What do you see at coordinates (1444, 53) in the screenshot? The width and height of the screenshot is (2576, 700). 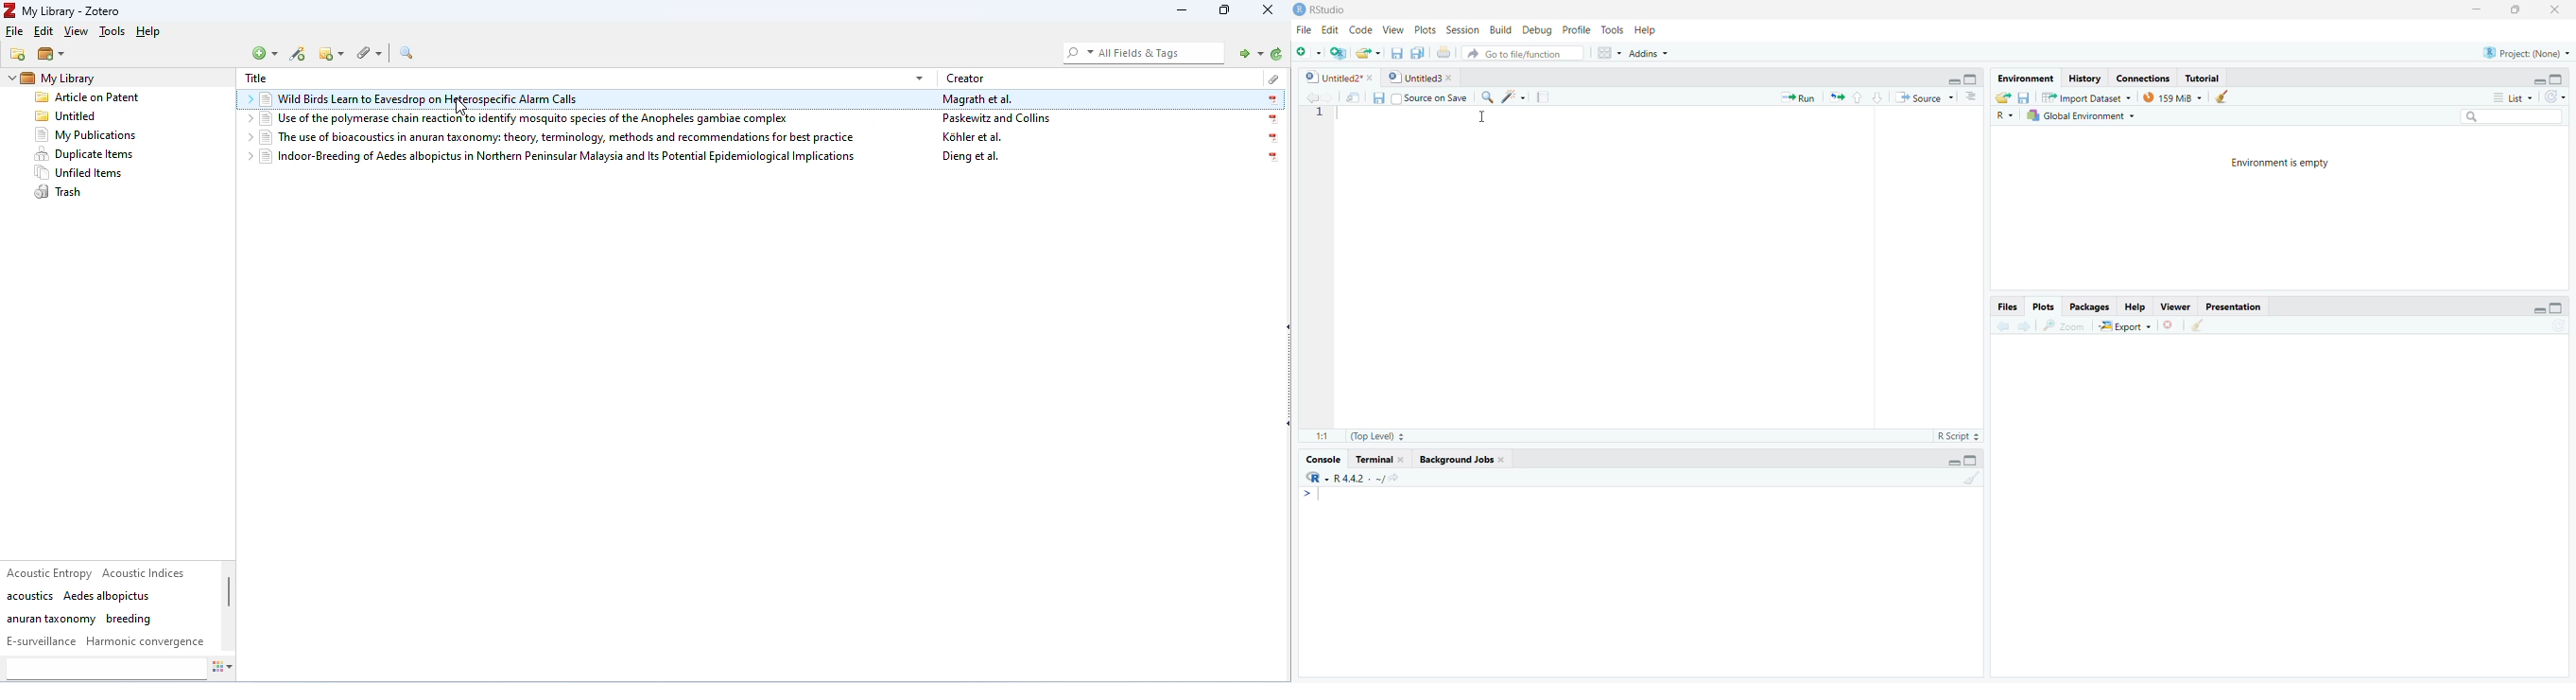 I see `Print` at bounding box center [1444, 53].